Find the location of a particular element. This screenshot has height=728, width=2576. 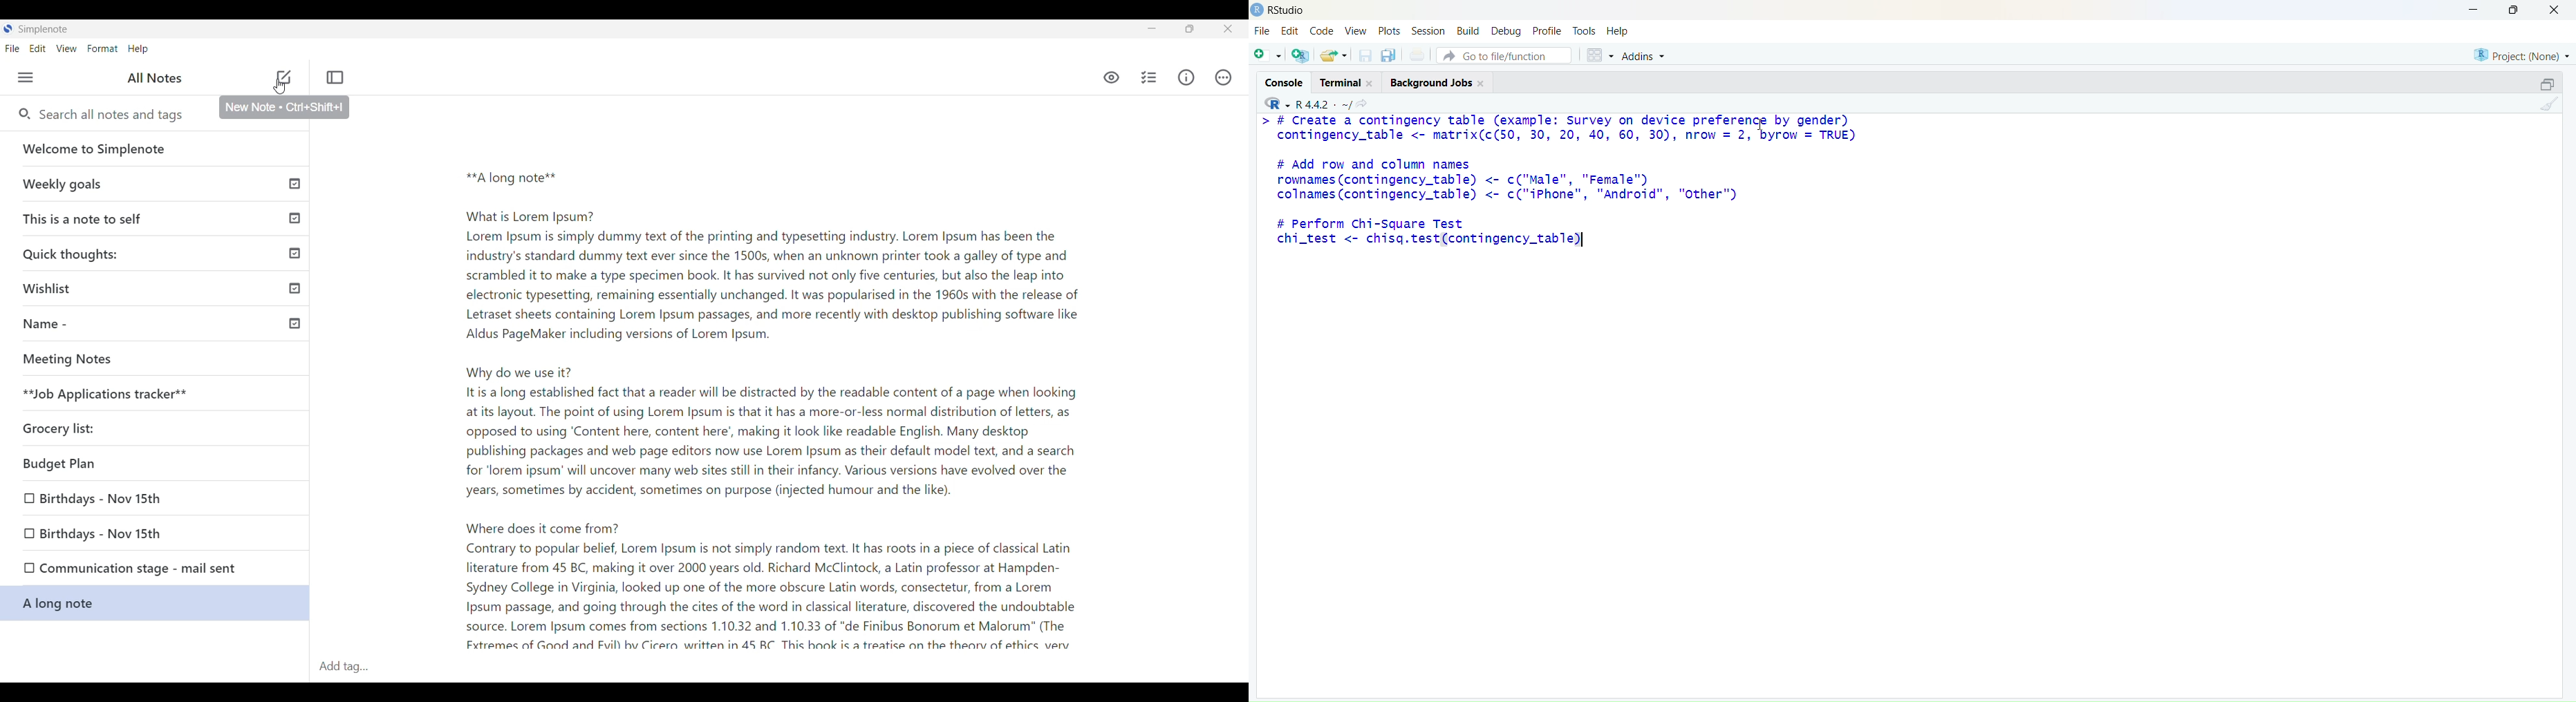

go to file/function is located at coordinates (1504, 56).